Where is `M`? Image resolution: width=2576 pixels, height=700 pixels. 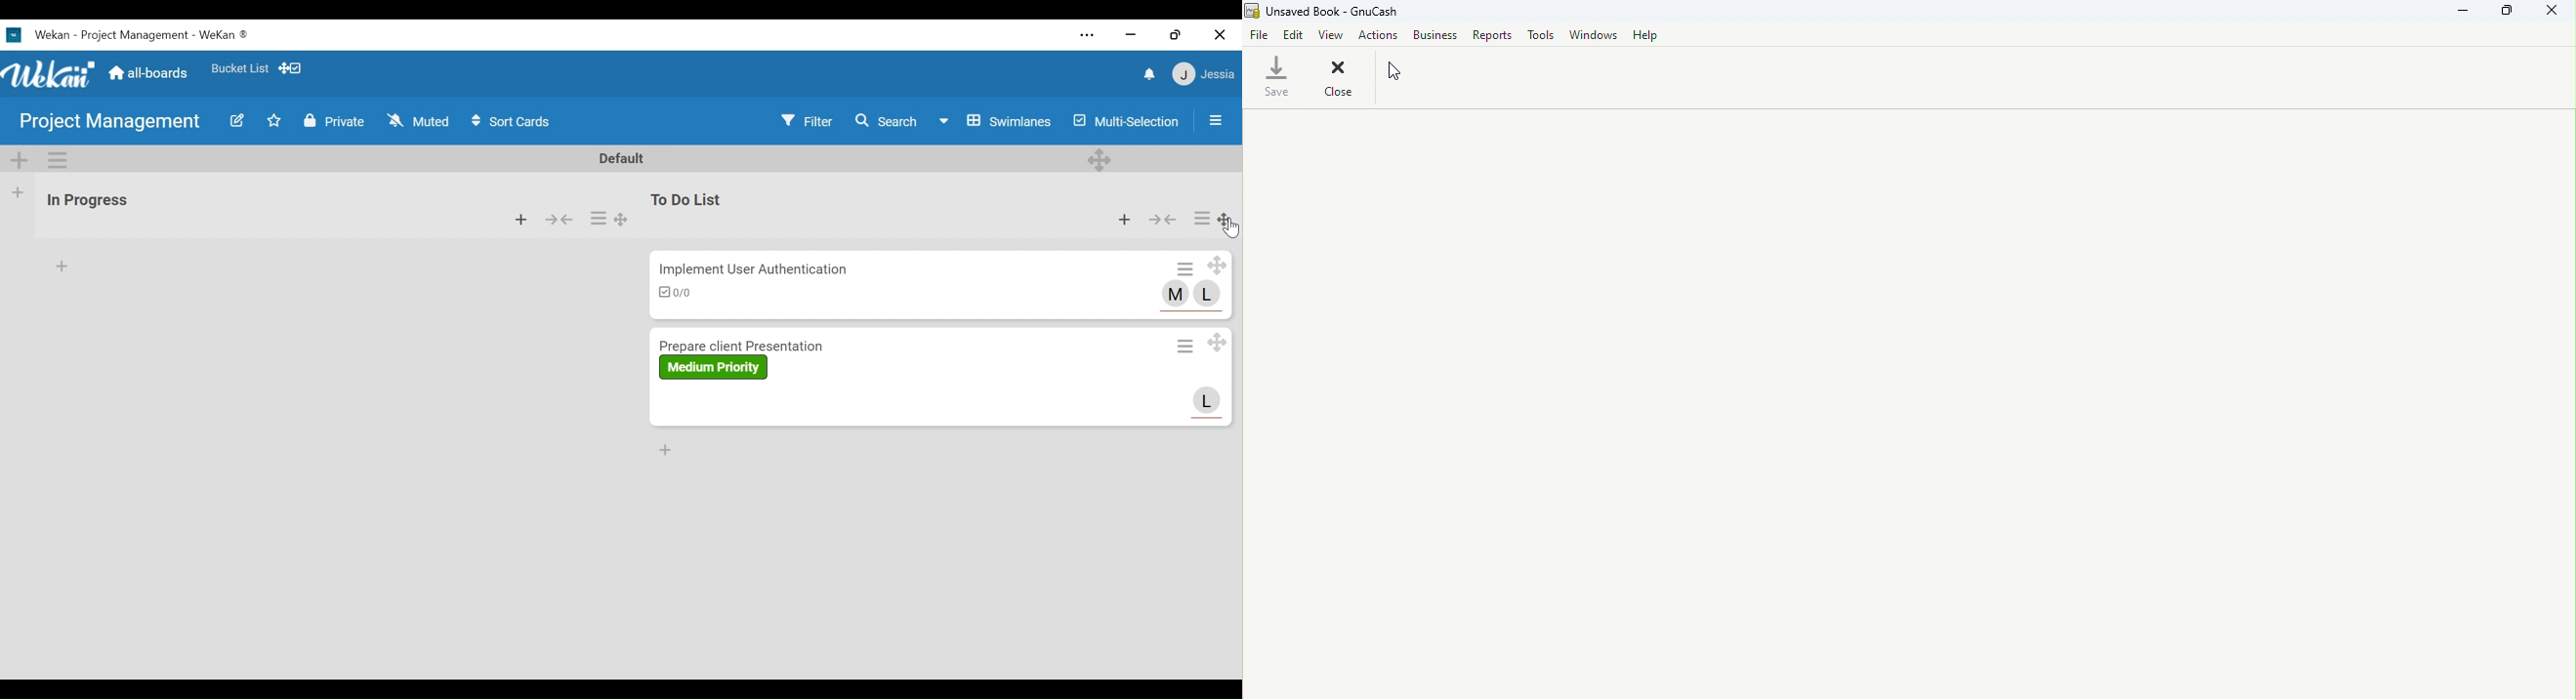
M is located at coordinates (1177, 296).